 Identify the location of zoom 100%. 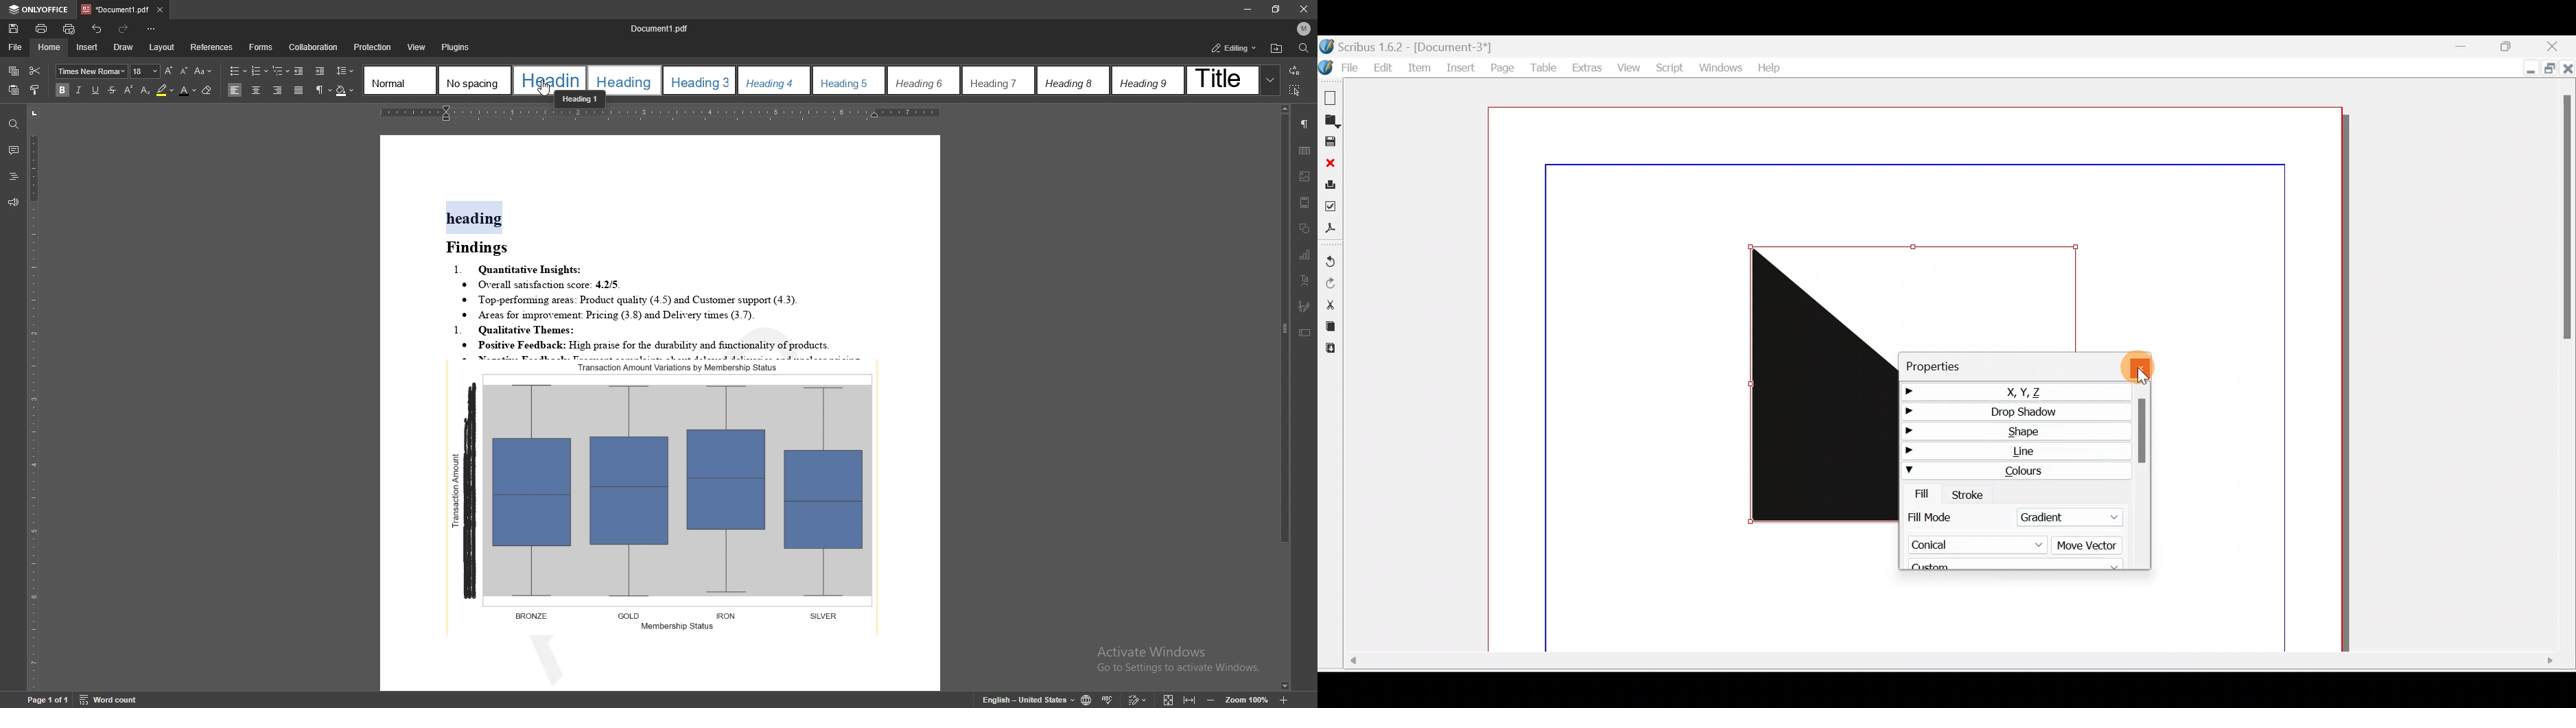
(1248, 701).